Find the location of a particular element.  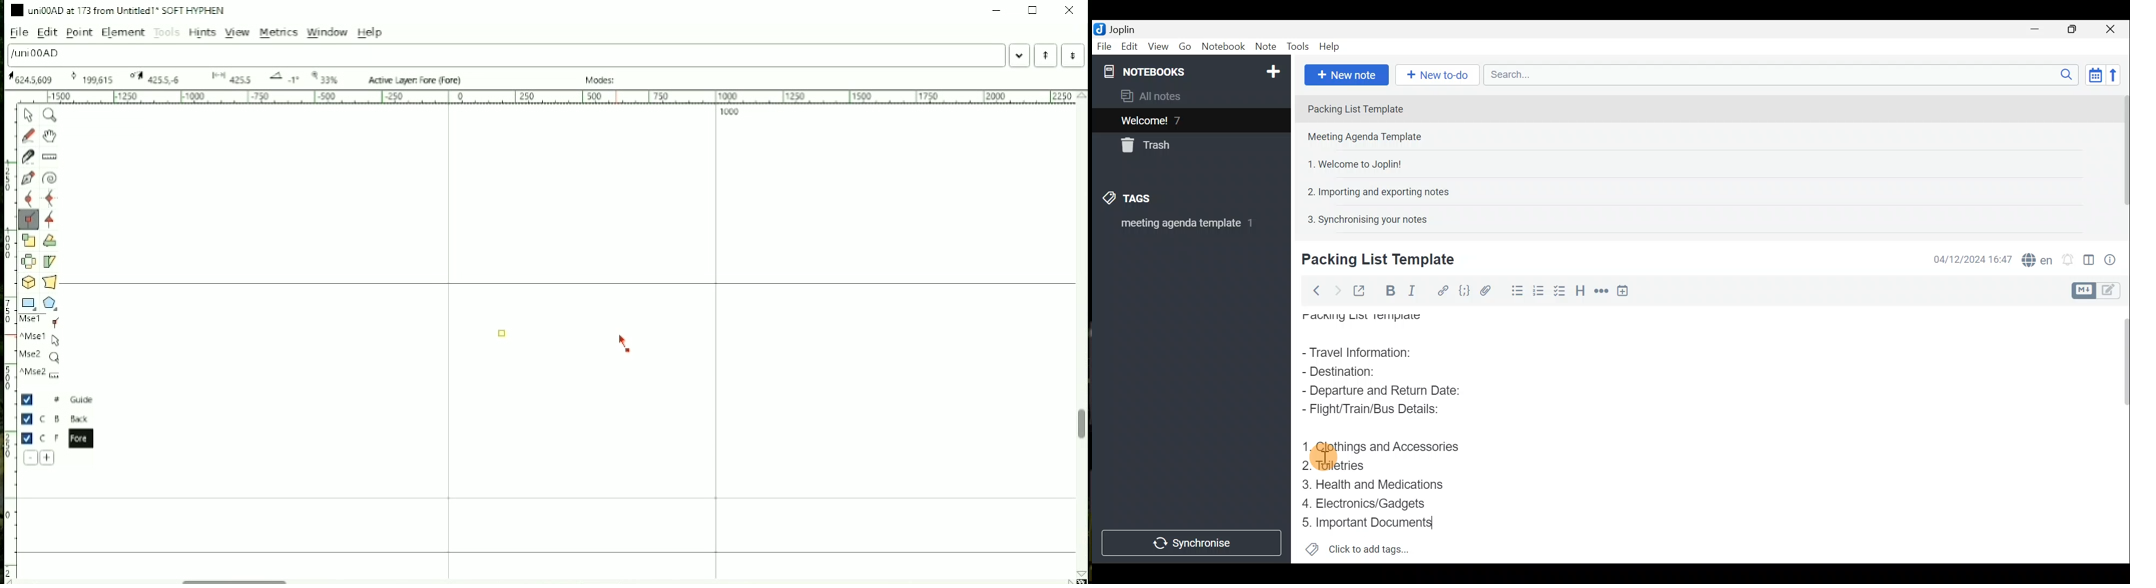

Clothings and Accessories is located at coordinates (1383, 448).